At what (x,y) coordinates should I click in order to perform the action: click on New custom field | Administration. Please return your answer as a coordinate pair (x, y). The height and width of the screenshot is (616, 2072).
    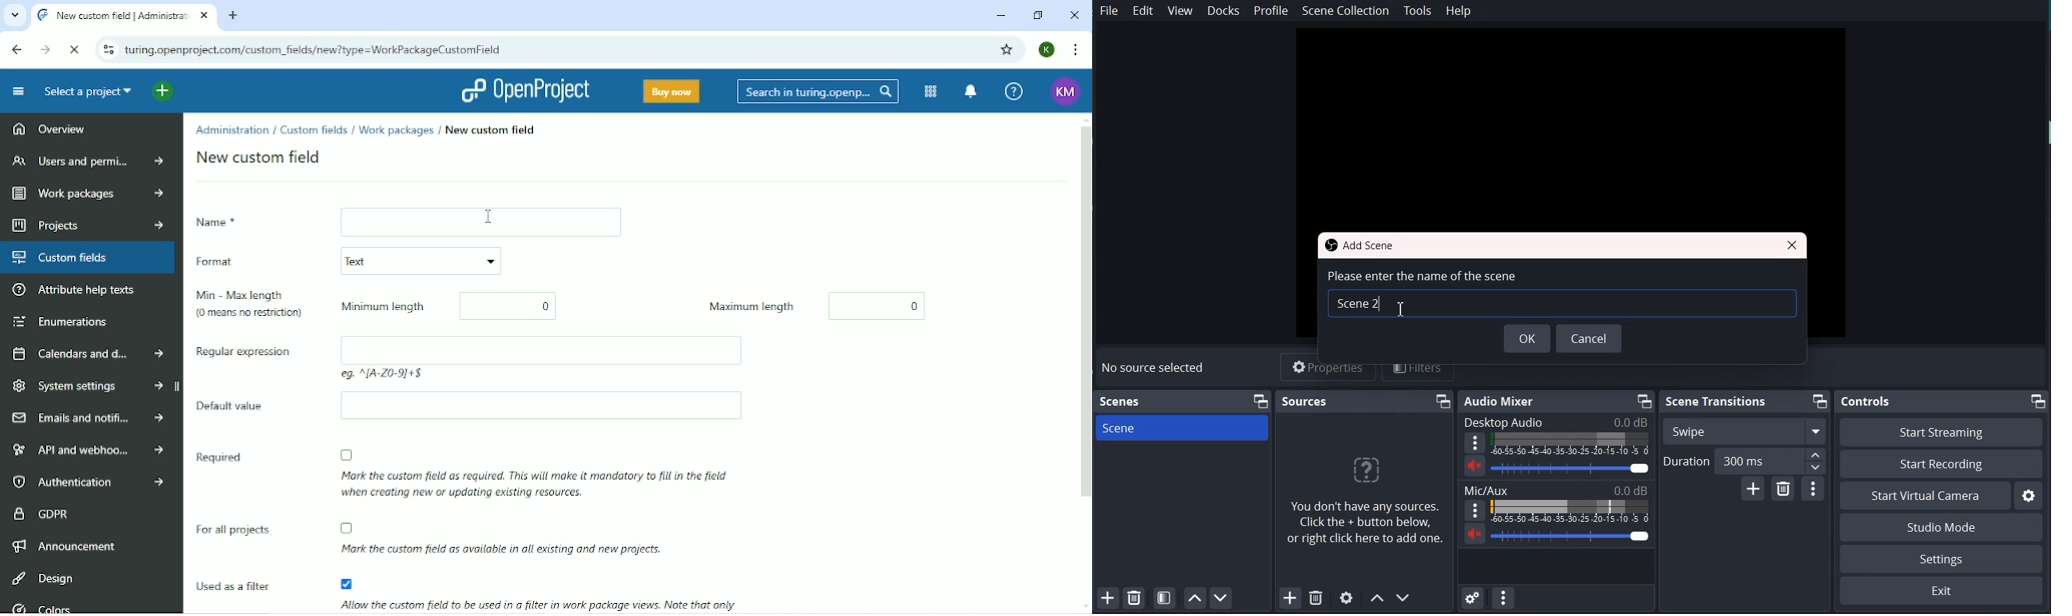
    Looking at the image, I should click on (125, 17).